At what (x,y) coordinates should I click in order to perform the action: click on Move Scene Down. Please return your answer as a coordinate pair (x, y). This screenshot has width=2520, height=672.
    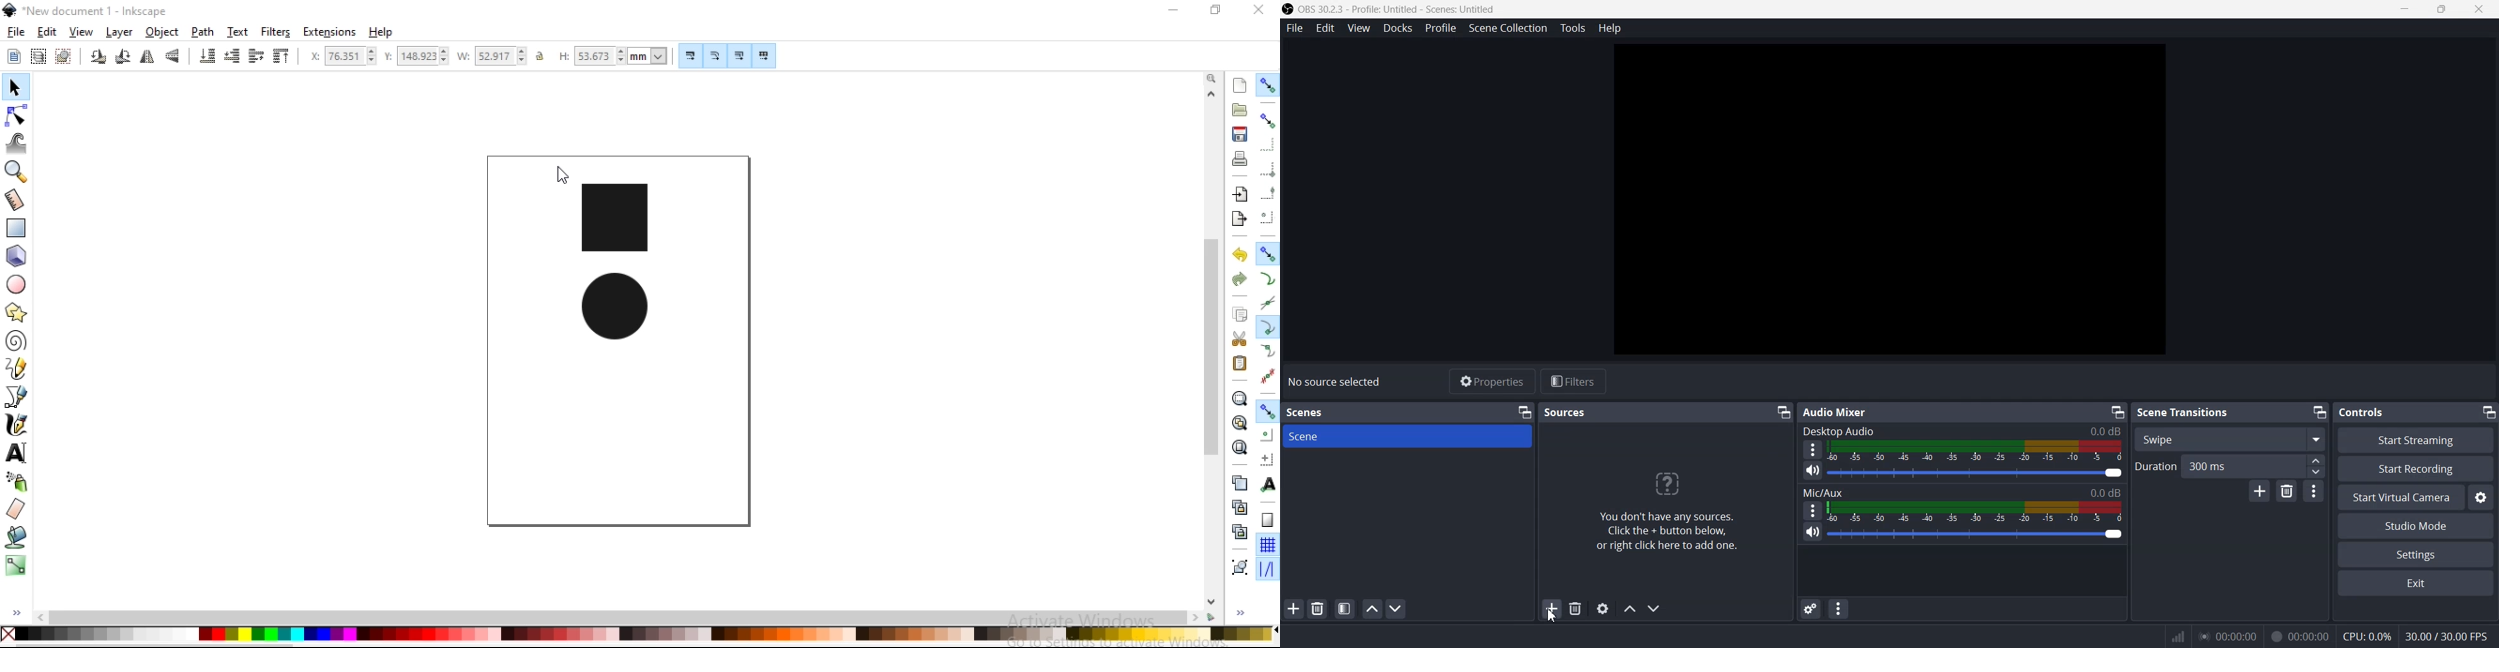
    Looking at the image, I should click on (1397, 609).